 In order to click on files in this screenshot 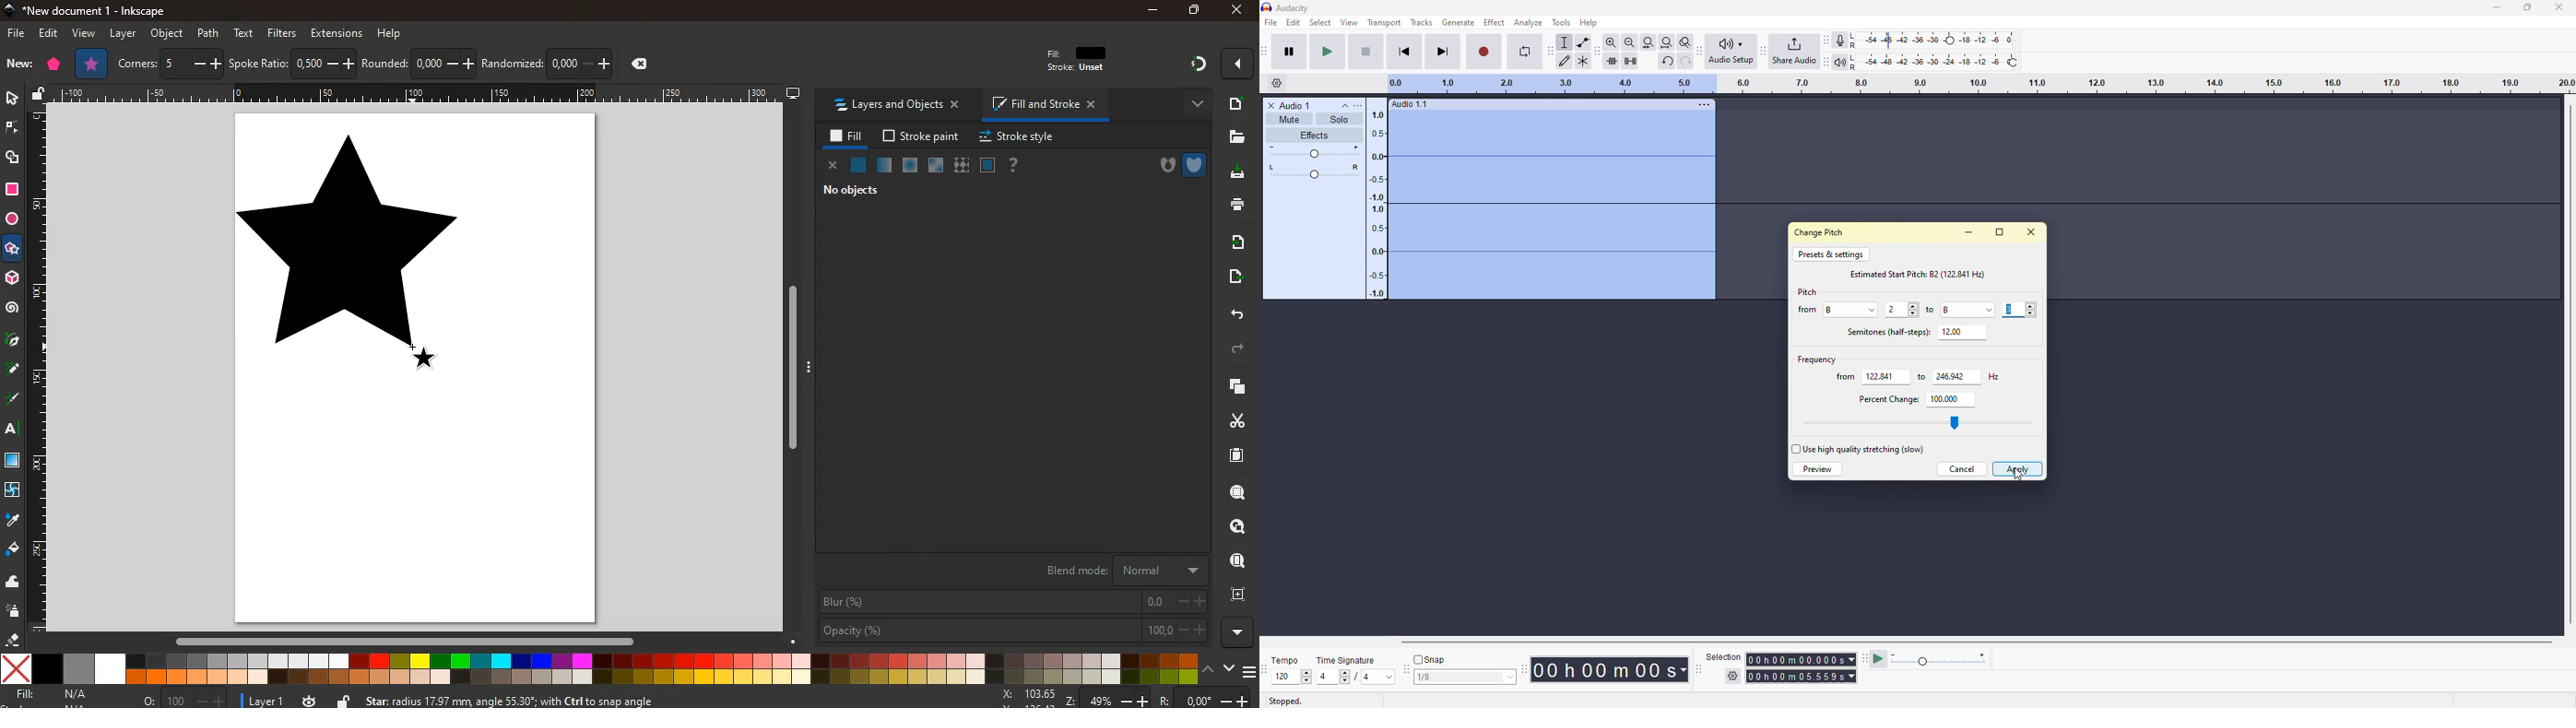, I will do `click(1233, 136)`.